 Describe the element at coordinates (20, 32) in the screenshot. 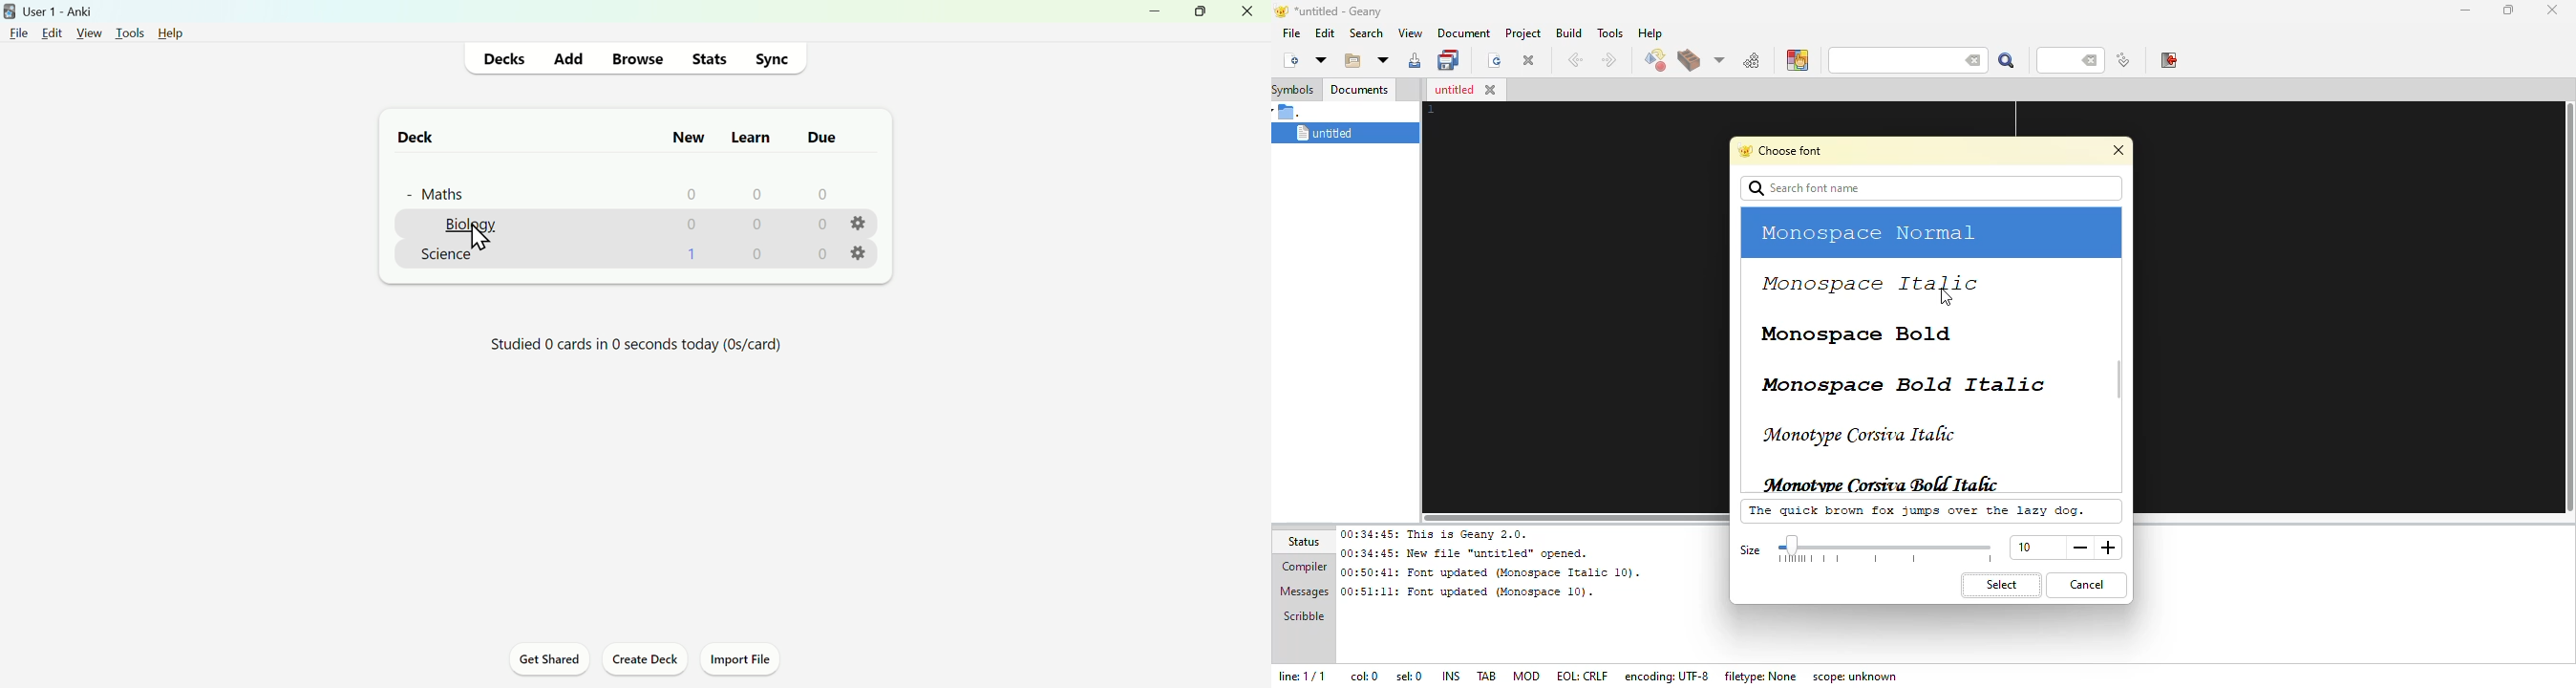

I see `File` at that location.